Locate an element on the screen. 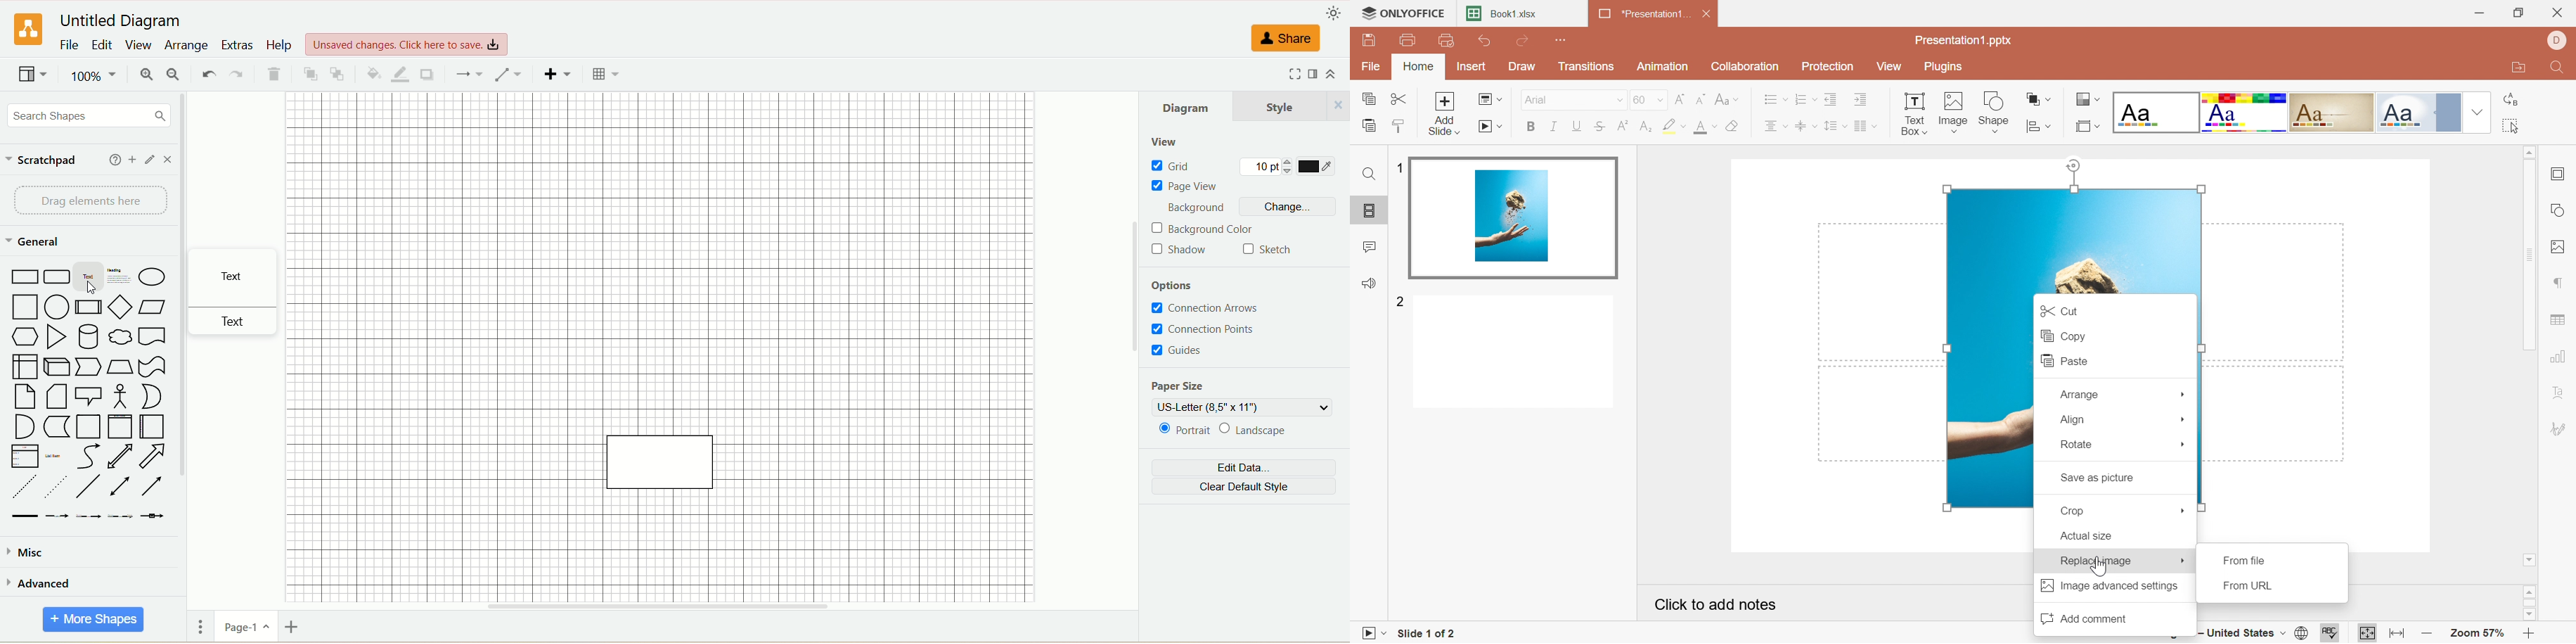  Book1.xlsx is located at coordinates (1506, 13).